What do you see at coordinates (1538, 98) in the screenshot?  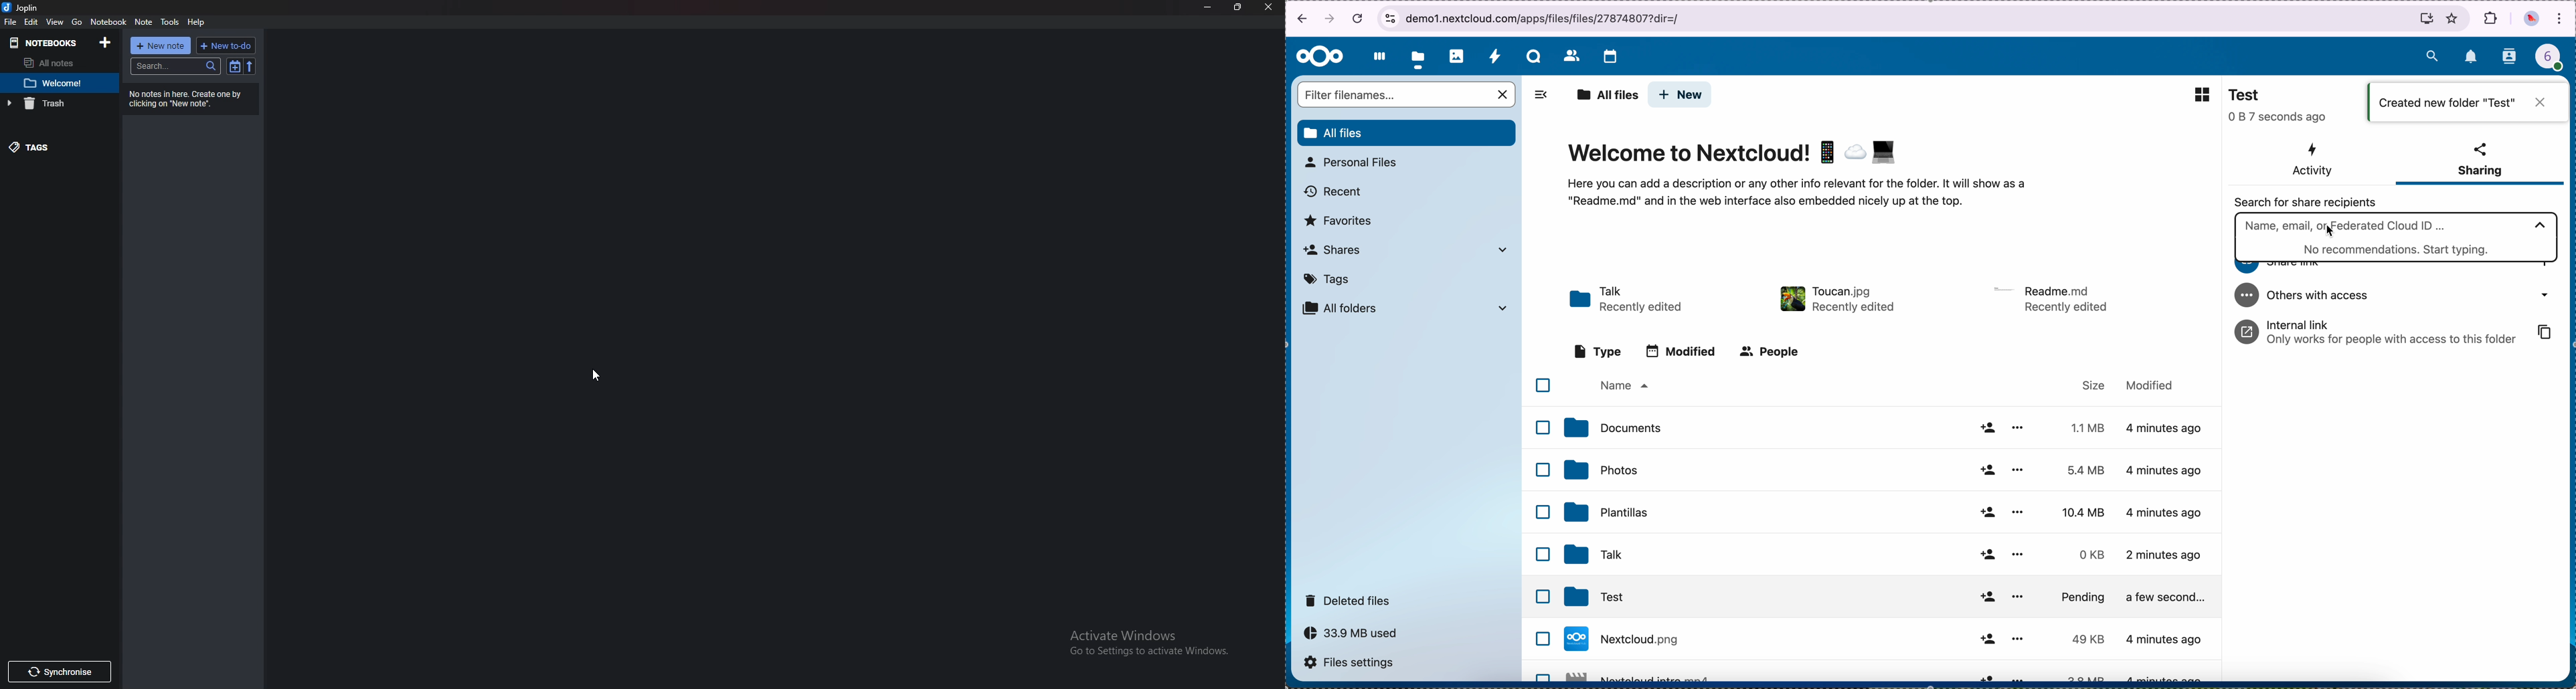 I see `hide sidebar` at bounding box center [1538, 98].